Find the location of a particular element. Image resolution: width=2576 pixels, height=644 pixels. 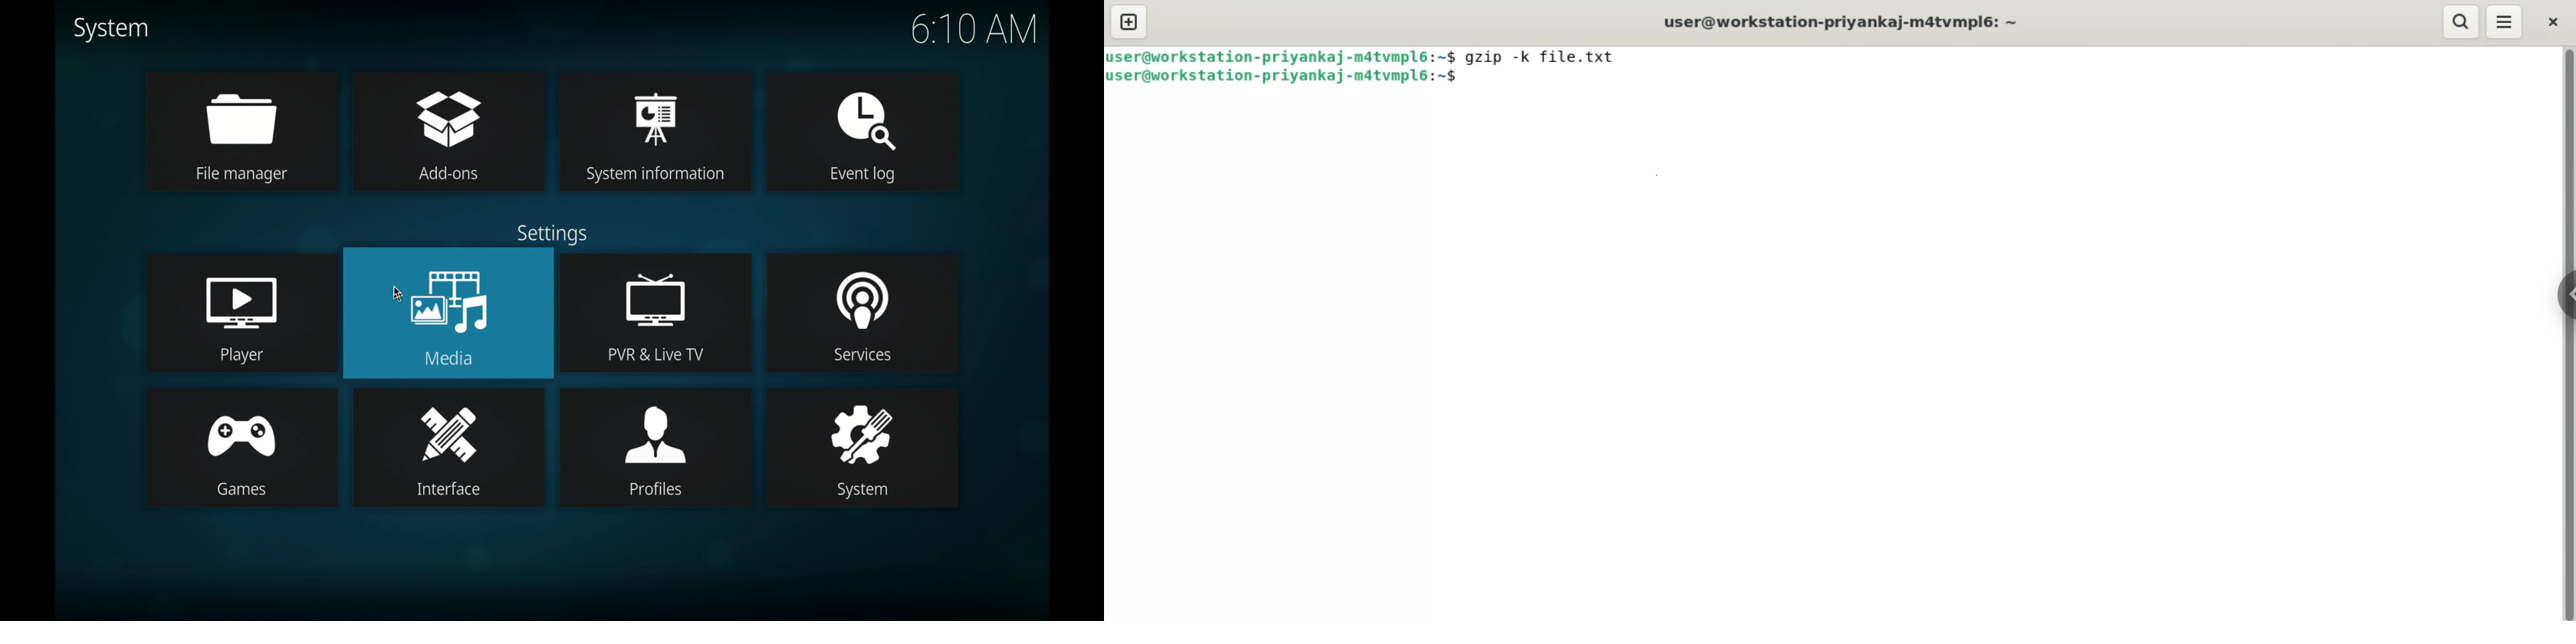

profiles is located at coordinates (655, 447).